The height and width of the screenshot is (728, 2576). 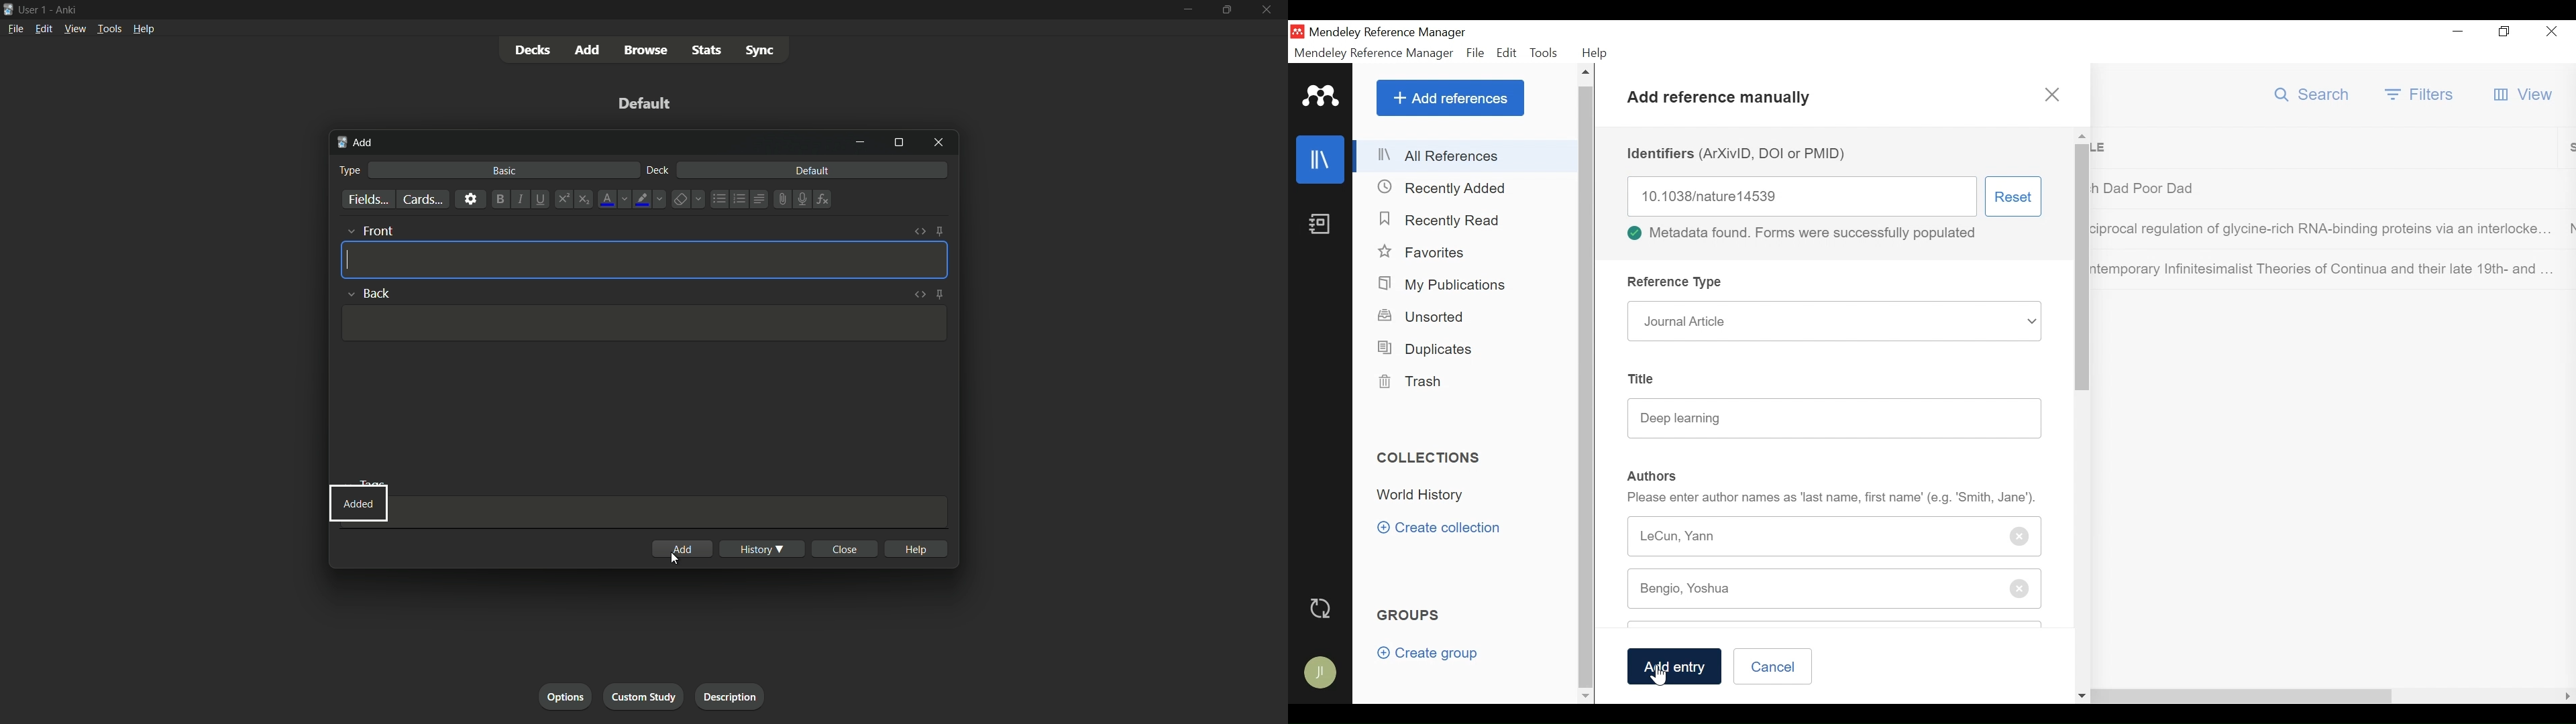 What do you see at coordinates (645, 103) in the screenshot?
I see `default` at bounding box center [645, 103].